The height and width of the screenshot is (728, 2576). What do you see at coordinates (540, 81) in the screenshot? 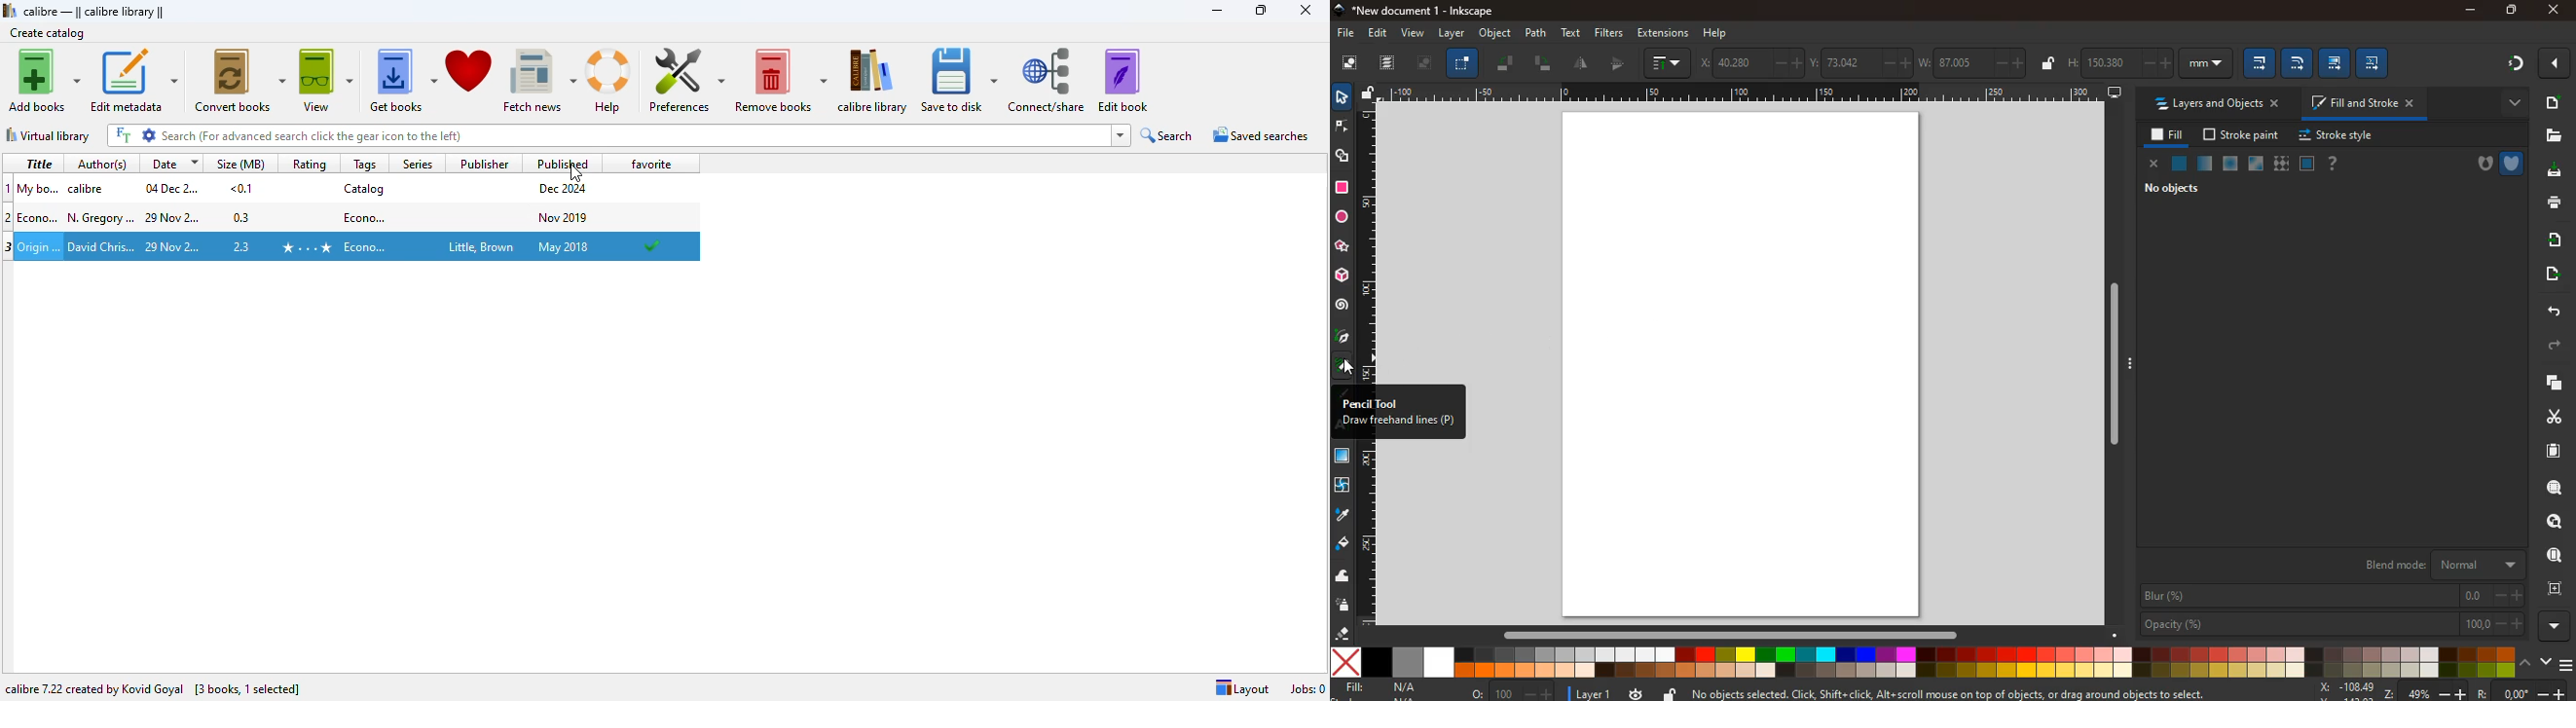
I see `fetch news` at bounding box center [540, 81].